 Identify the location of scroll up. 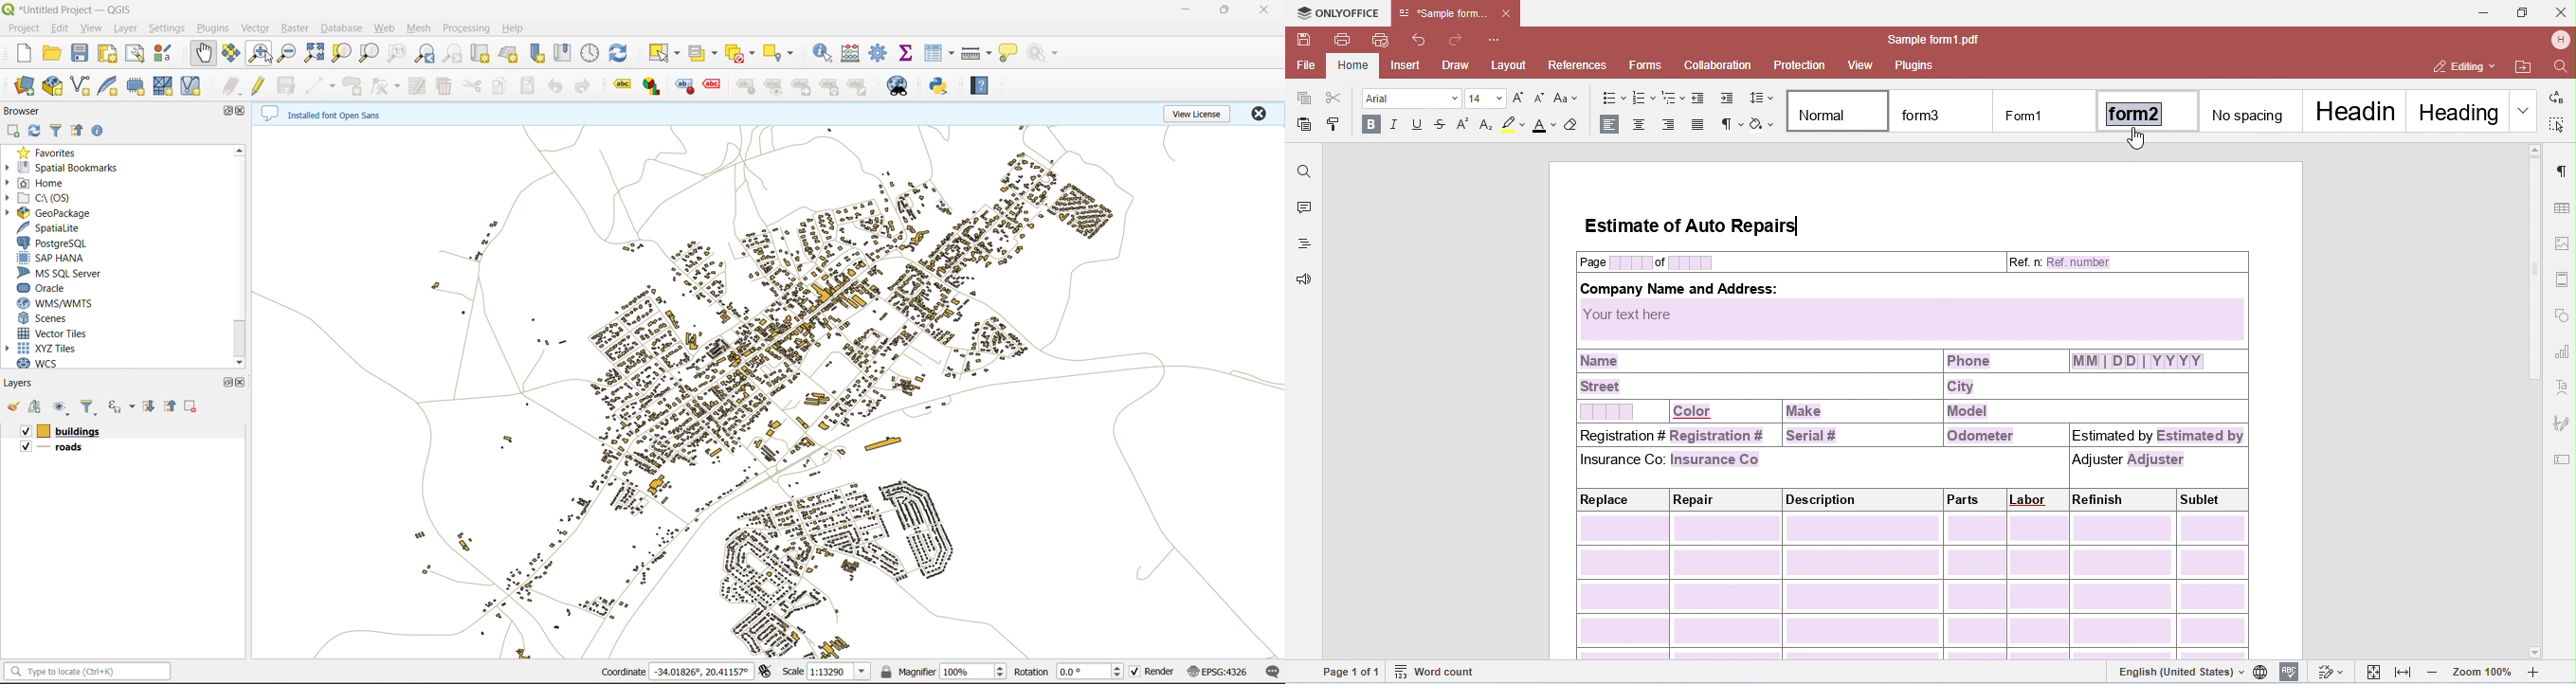
(238, 149).